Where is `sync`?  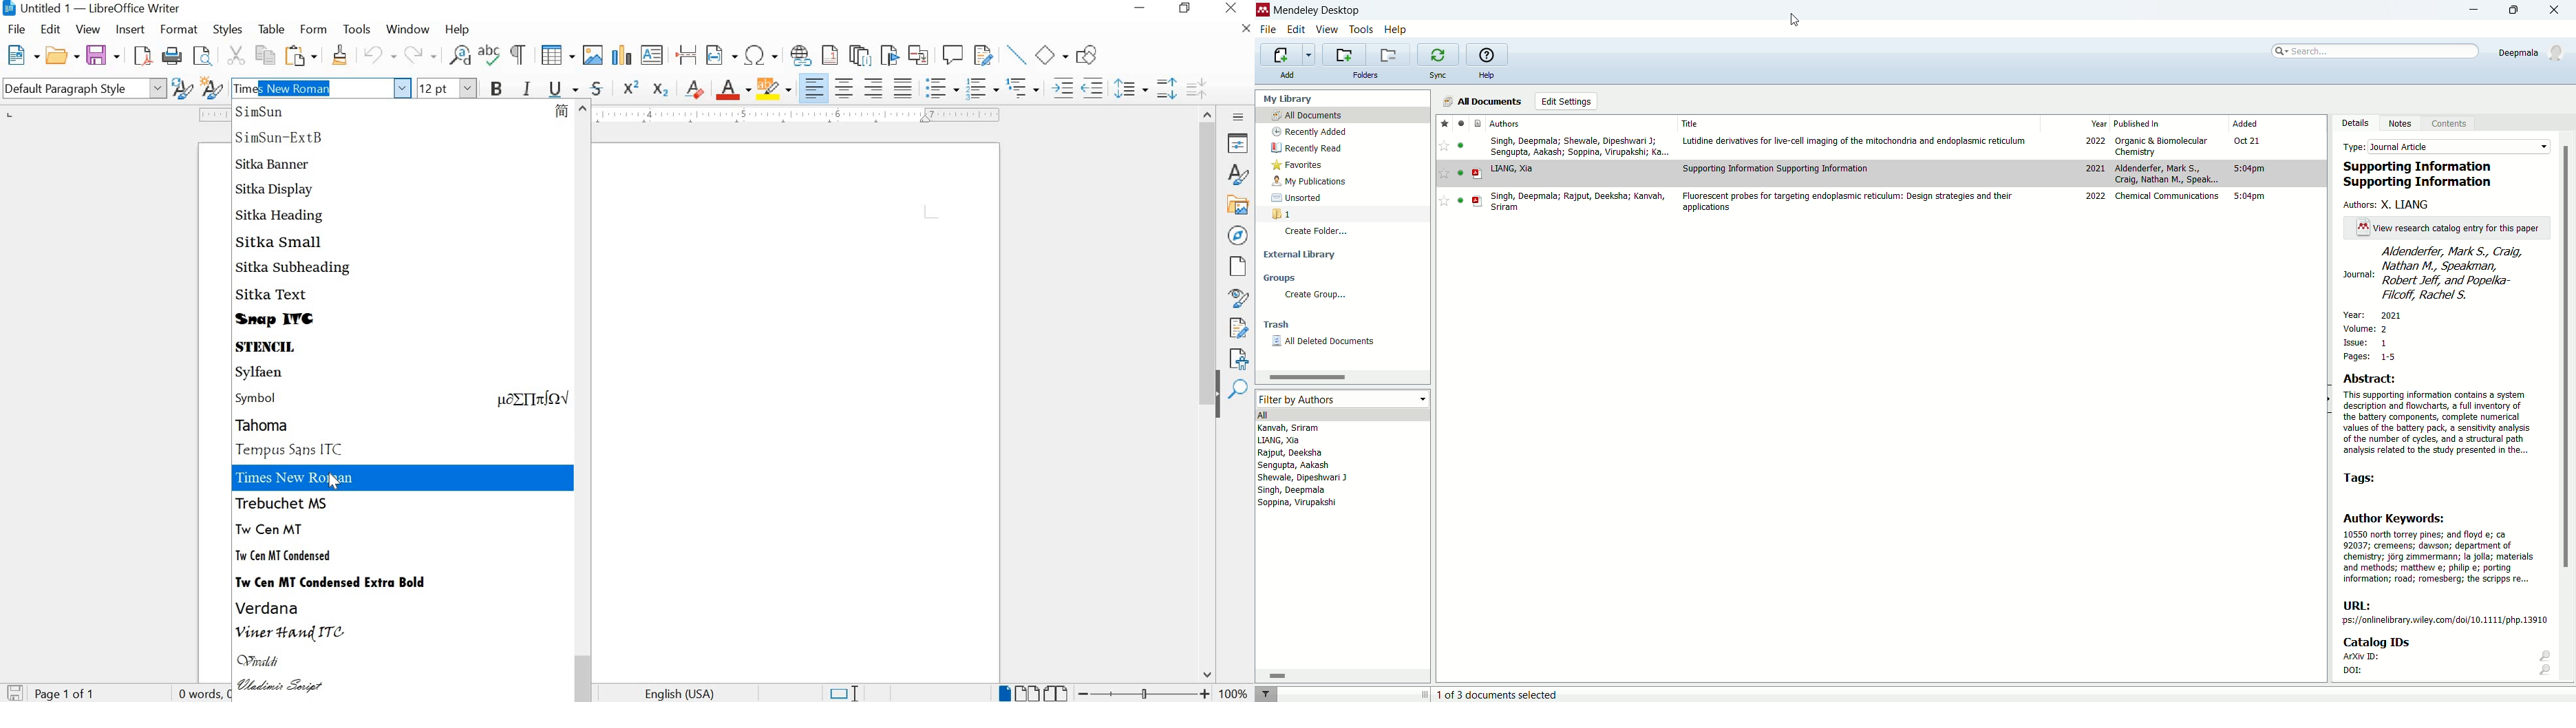 sync is located at coordinates (1440, 75).